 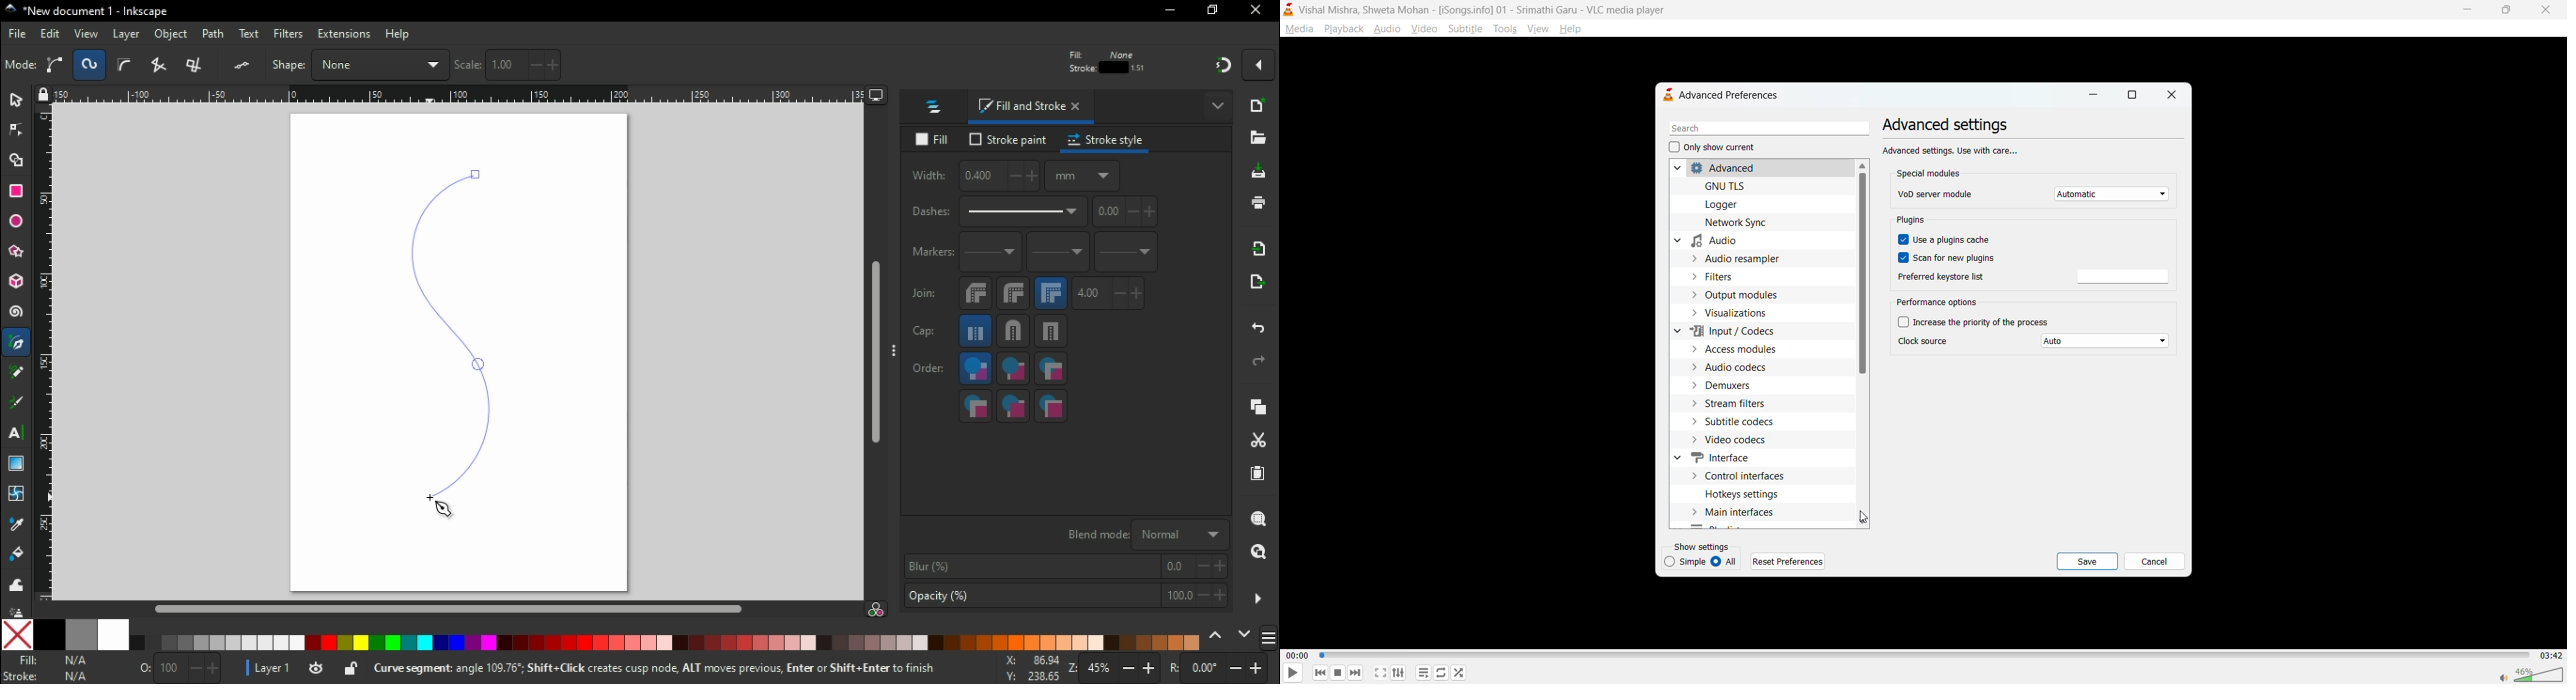 I want to click on fill and stroke, so click(x=1032, y=109).